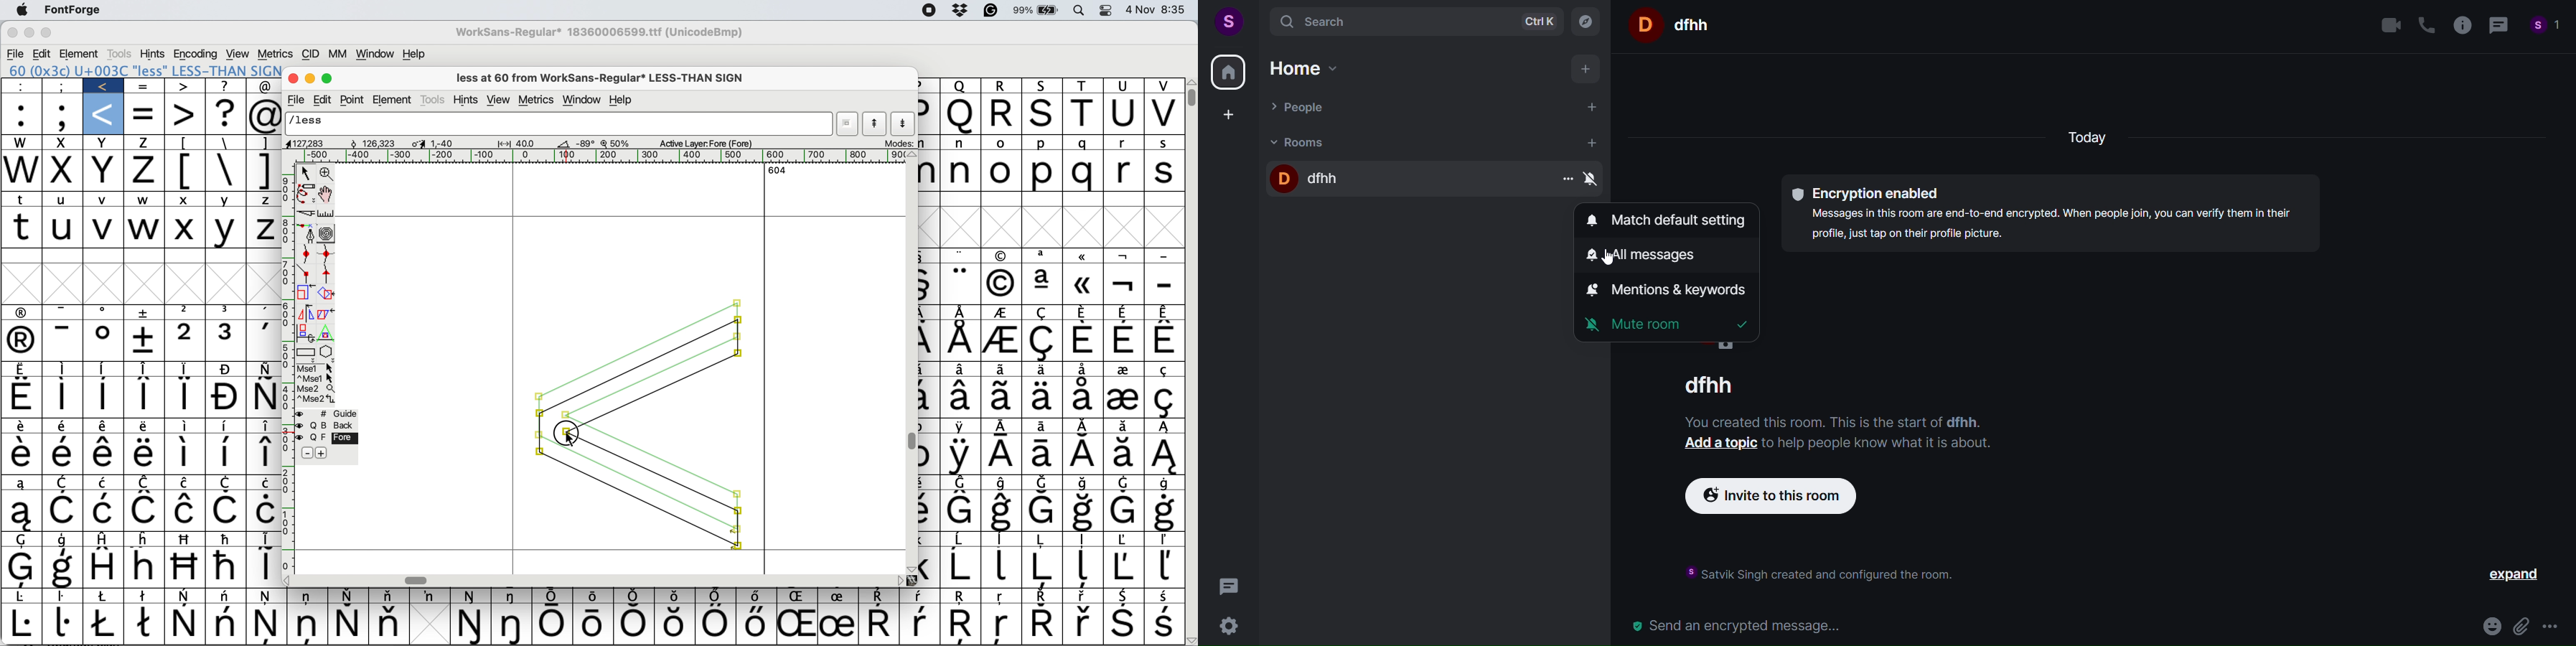  Describe the element at coordinates (1642, 24) in the screenshot. I see `Room DP` at that location.